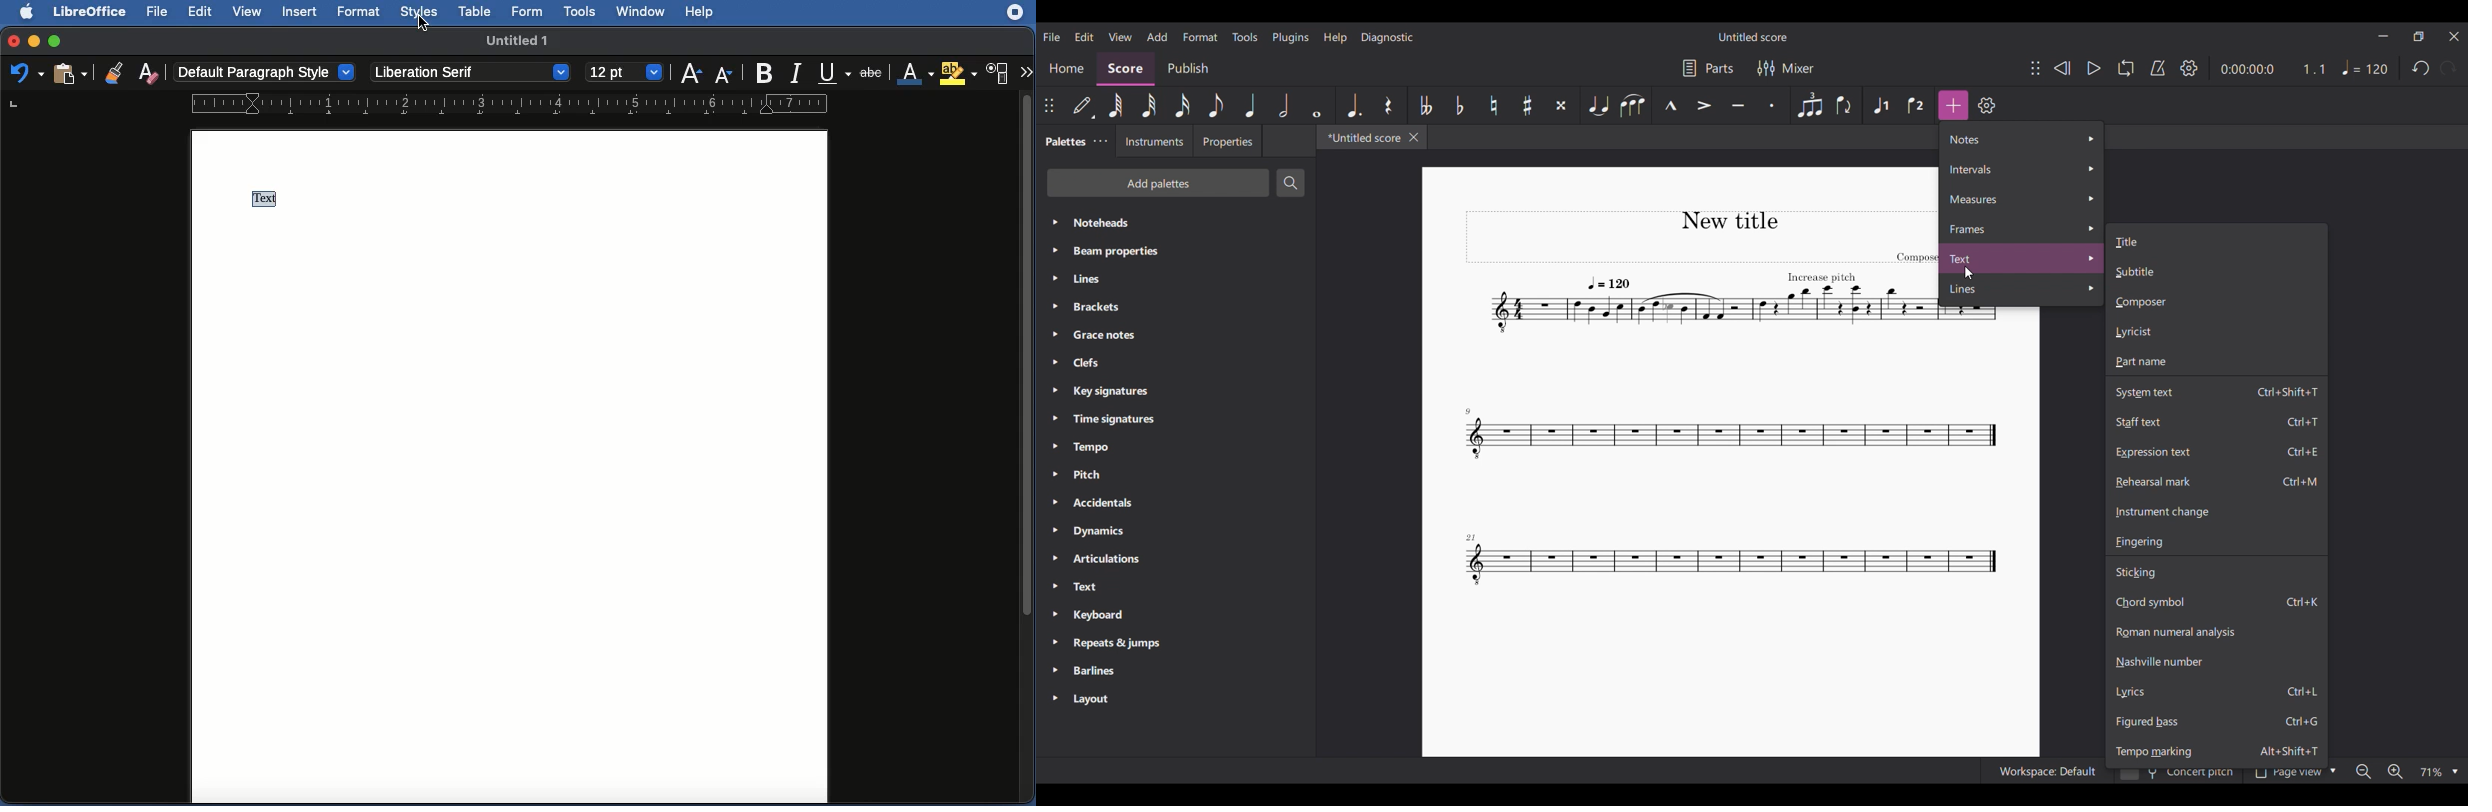 The height and width of the screenshot is (812, 2492). What do you see at coordinates (2217, 722) in the screenshot?
I see `Figured bass` at bounding box center [2217, 722].